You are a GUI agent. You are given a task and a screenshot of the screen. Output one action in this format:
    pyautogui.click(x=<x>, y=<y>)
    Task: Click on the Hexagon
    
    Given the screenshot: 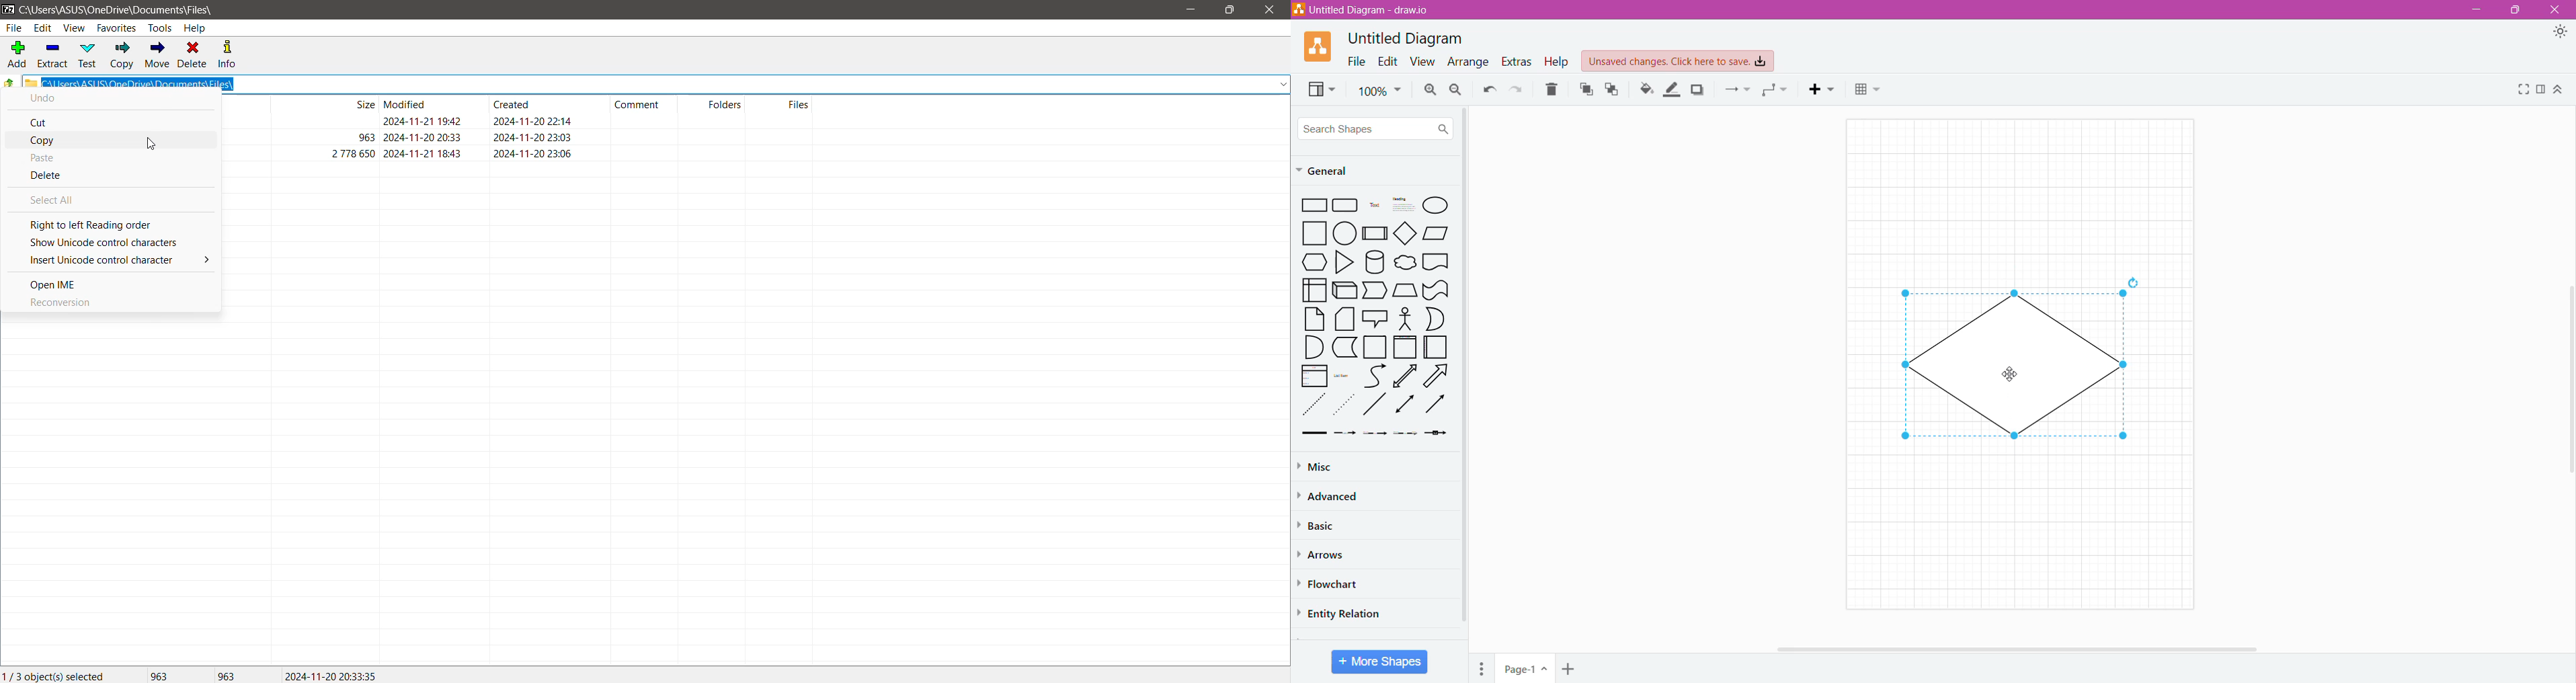 What is the action you would take?
    pyautogui.click(x=1314, y=262)
    